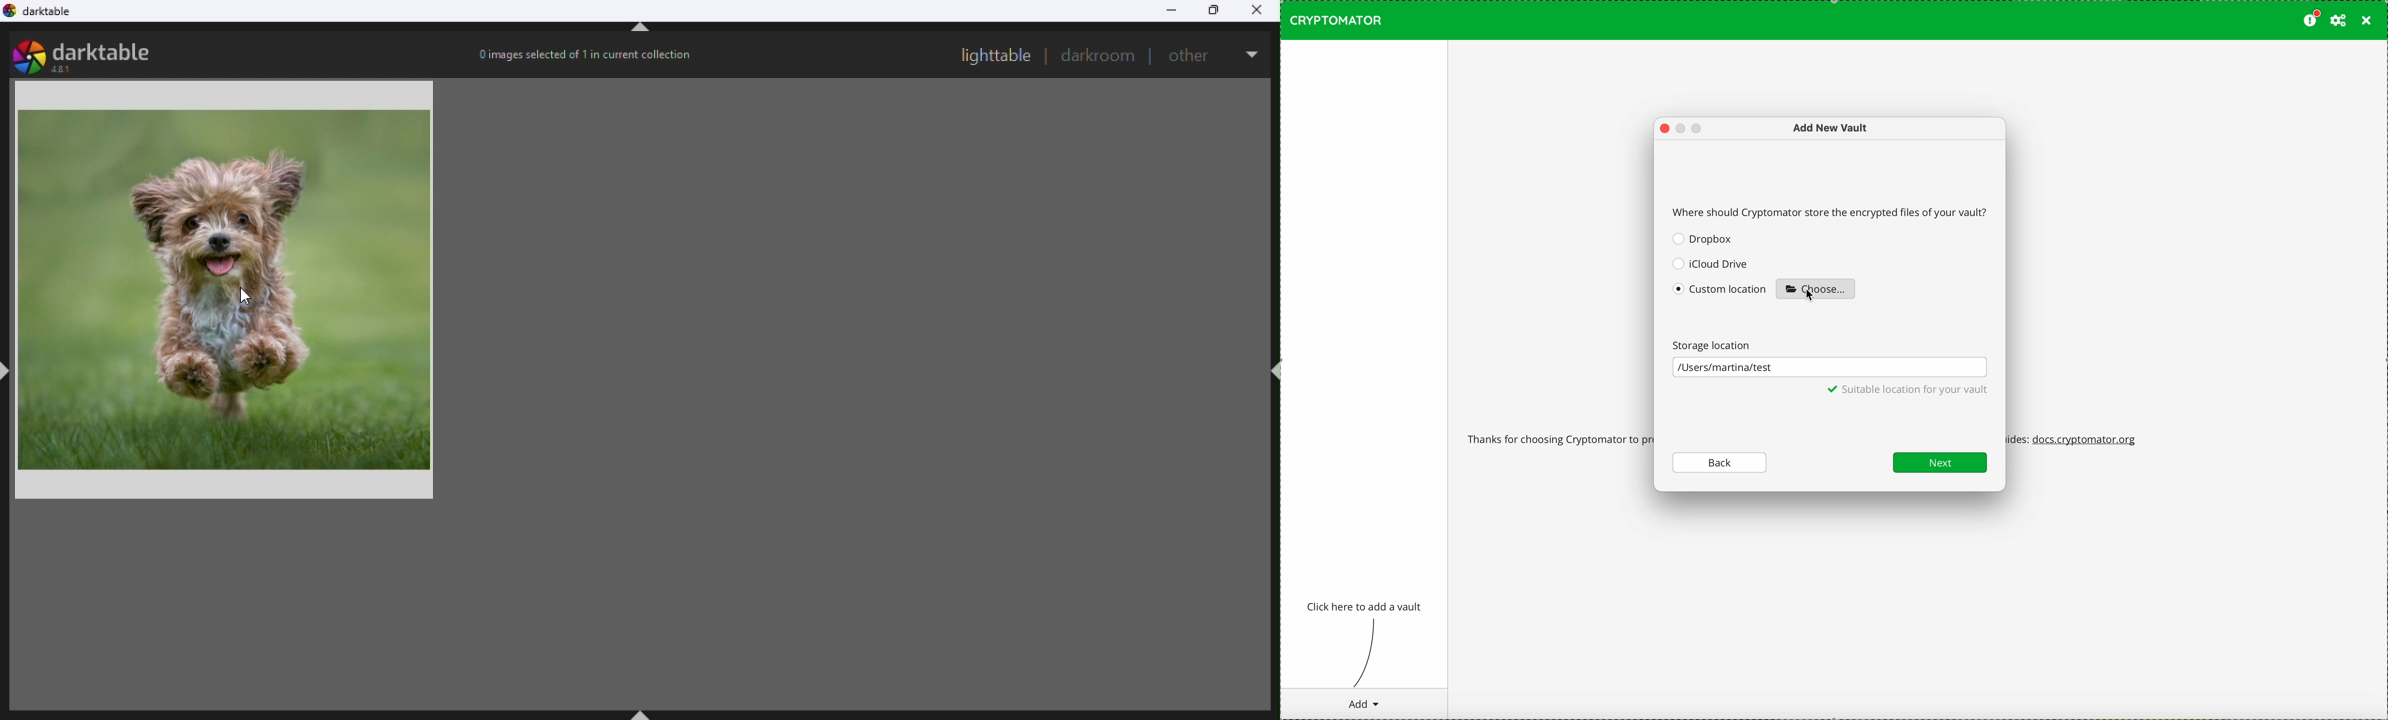  I want to click on please consider donating, so click(2311, 19).